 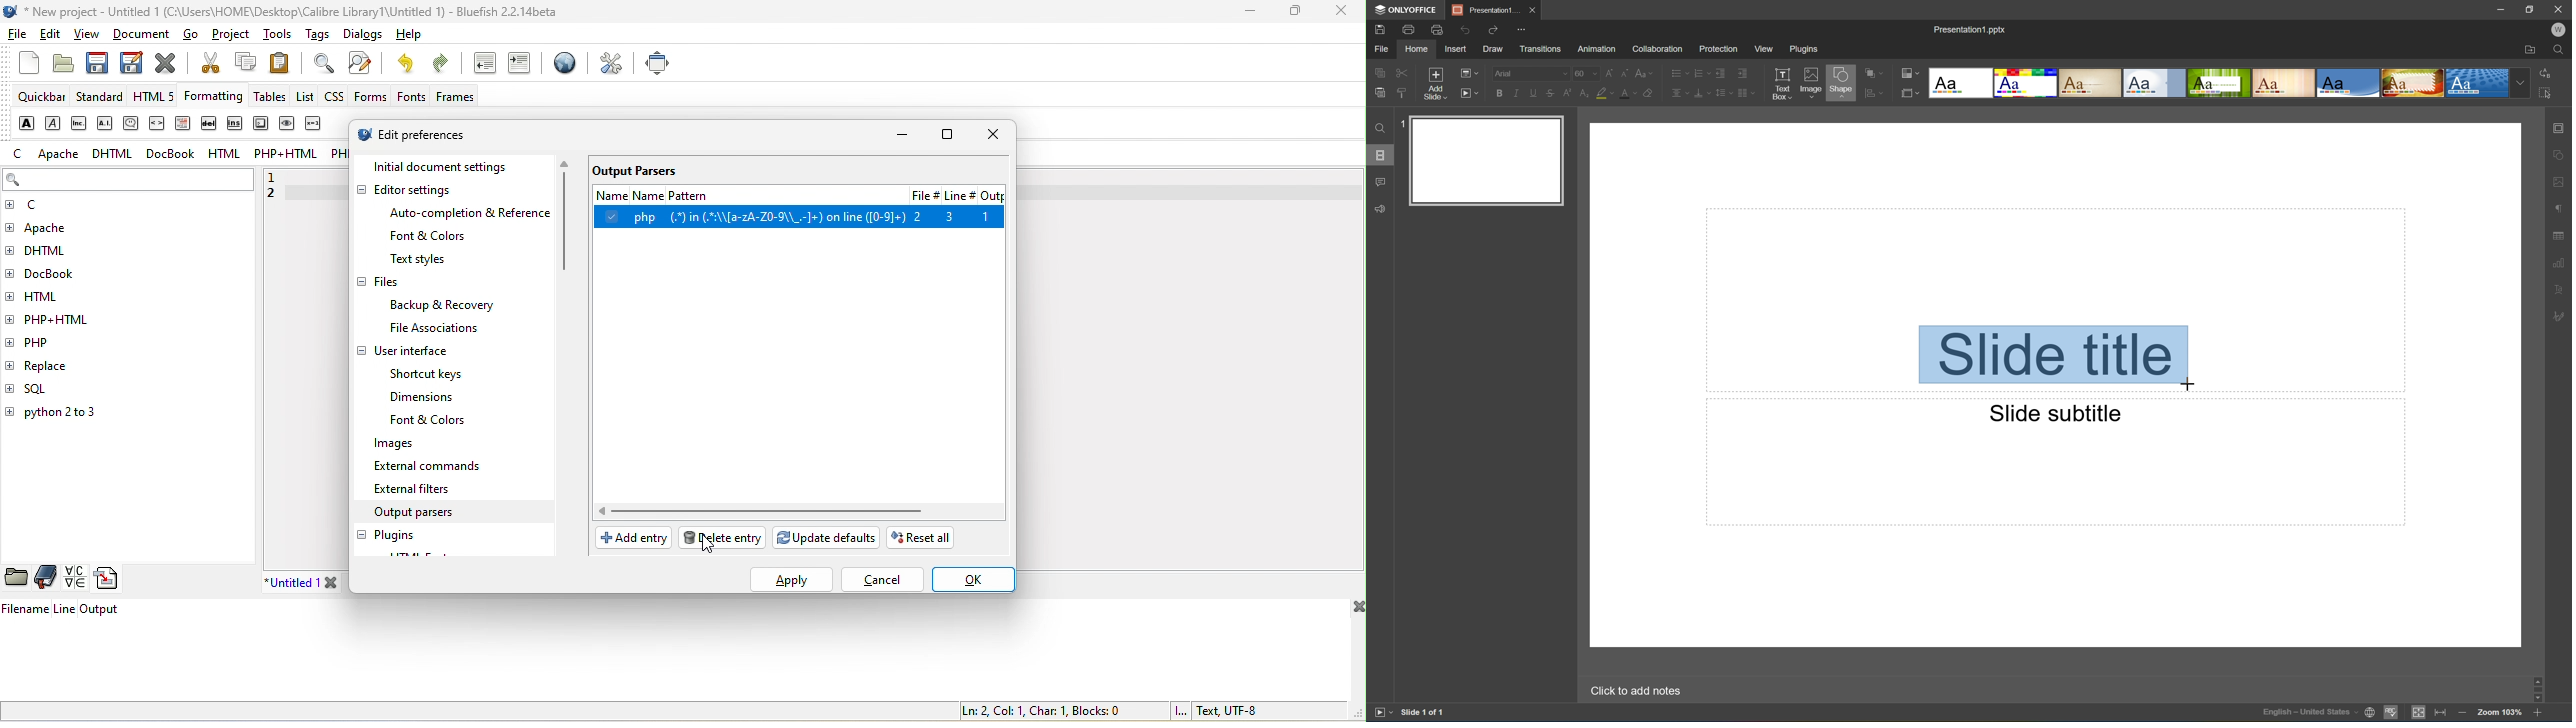 What do you see at coordinates (1803, 49) in the screenshot?
I see `Plugins` at bounding box center [1803, 49].